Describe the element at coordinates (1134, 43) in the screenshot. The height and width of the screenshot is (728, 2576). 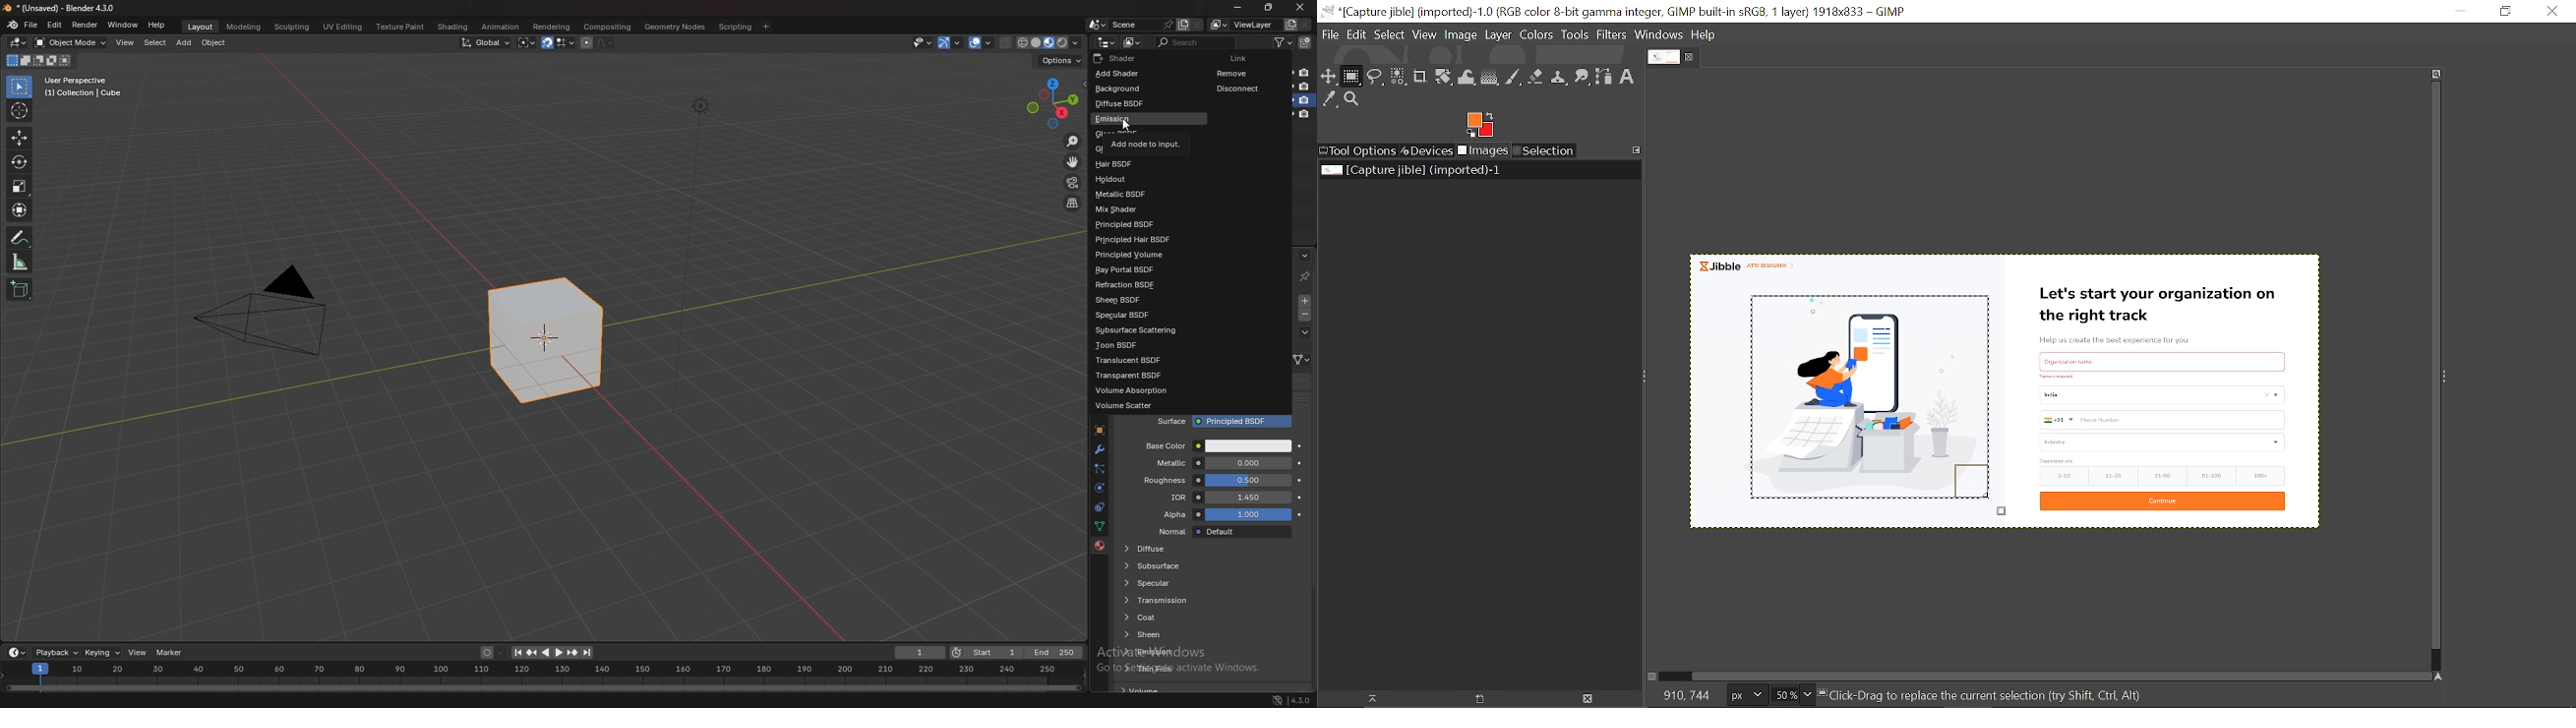
I see `display mode` at that location.